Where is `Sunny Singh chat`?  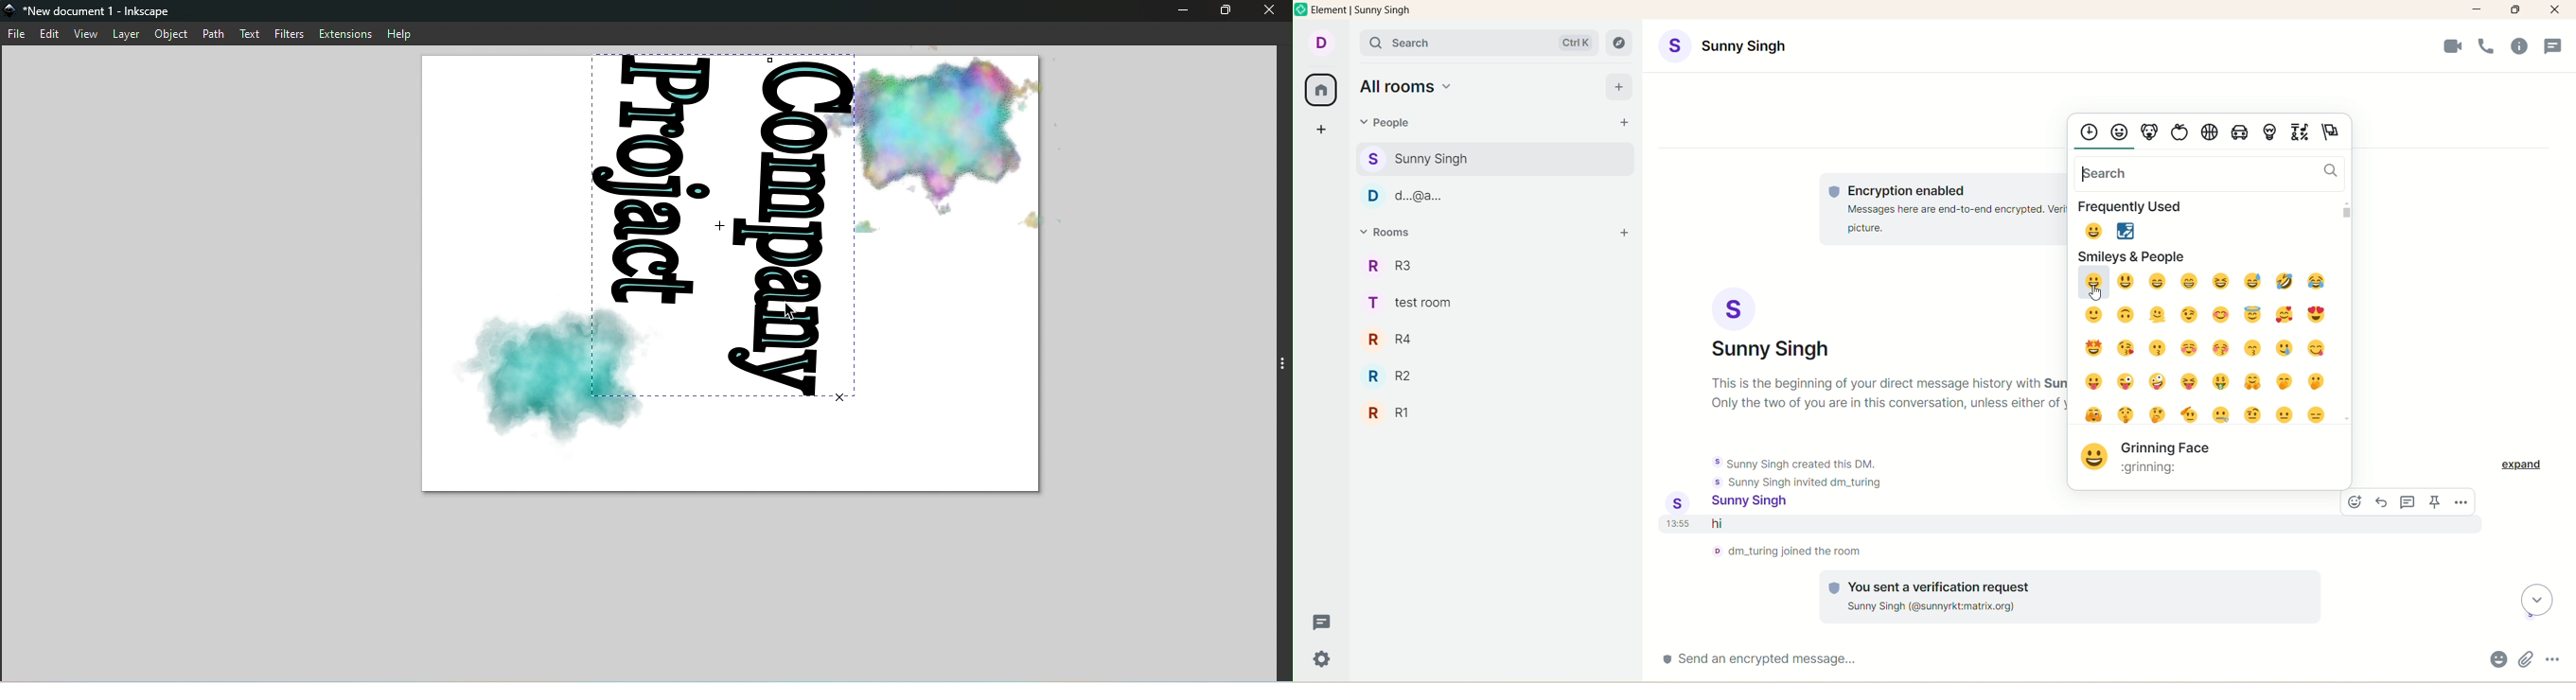
Sunny Singh chat is located at coordinates (1495, 159).